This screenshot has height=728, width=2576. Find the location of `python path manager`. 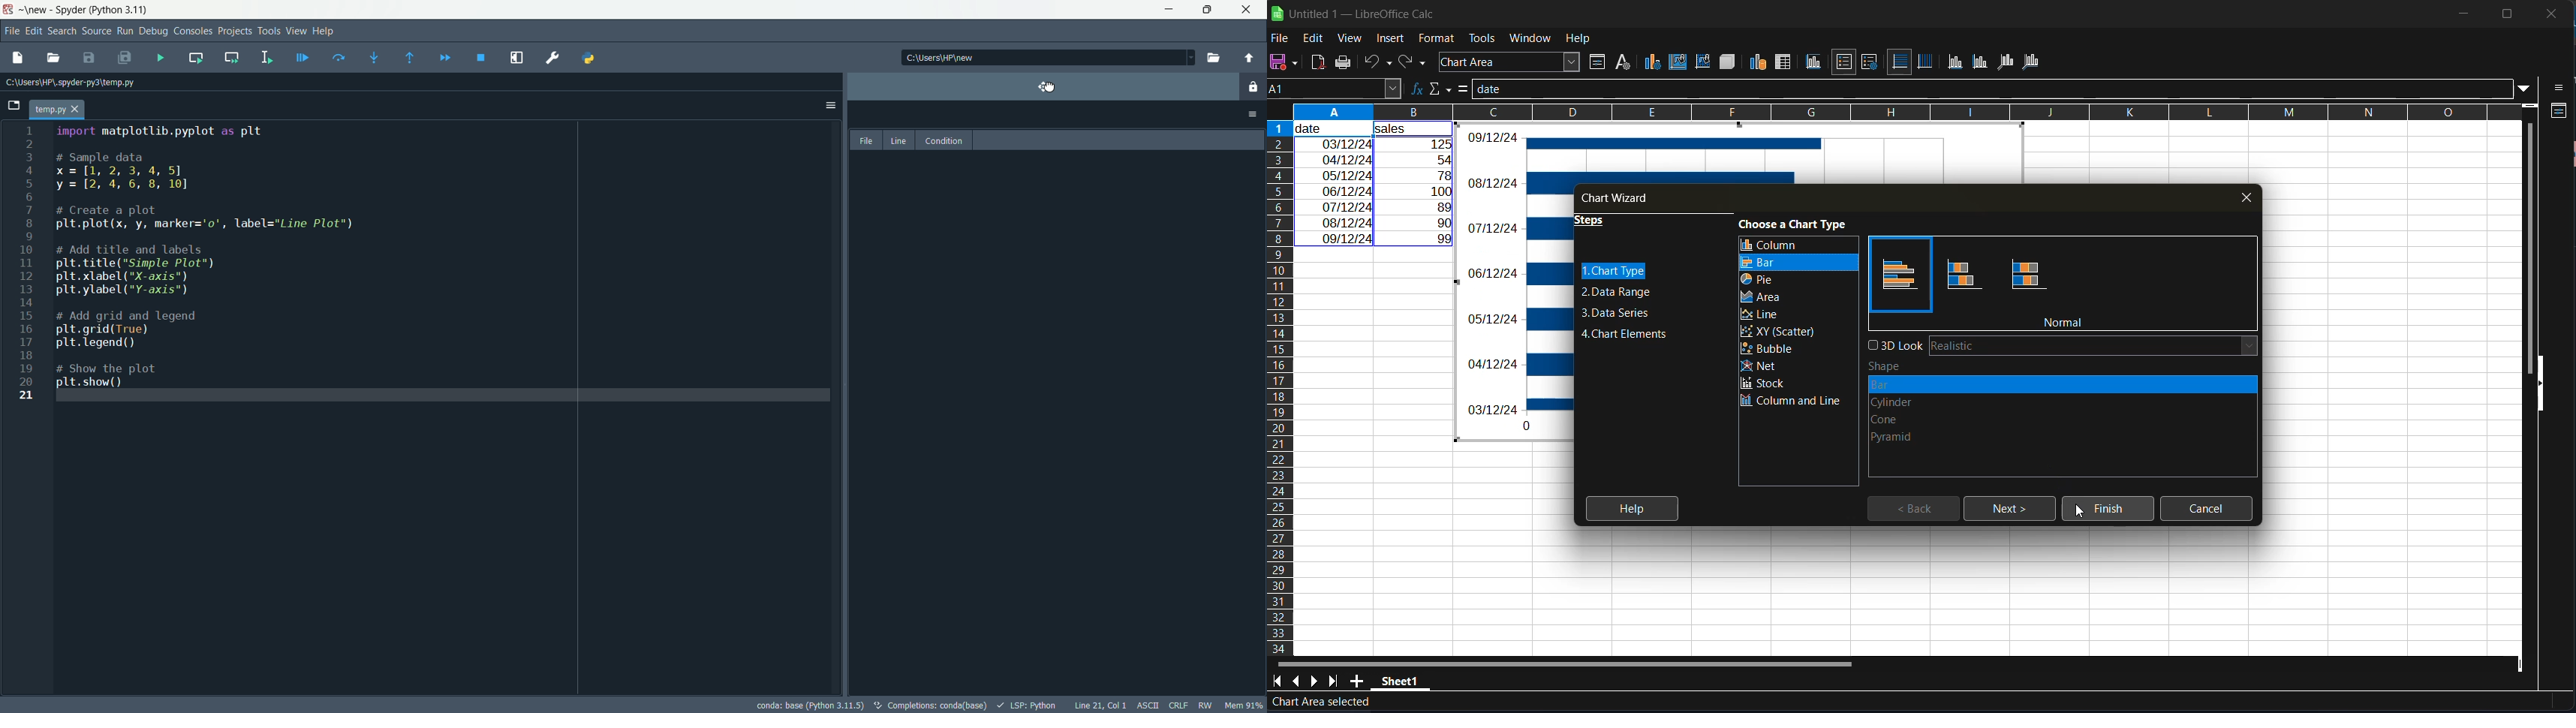

python path manager is located at coordinates (593, 58).